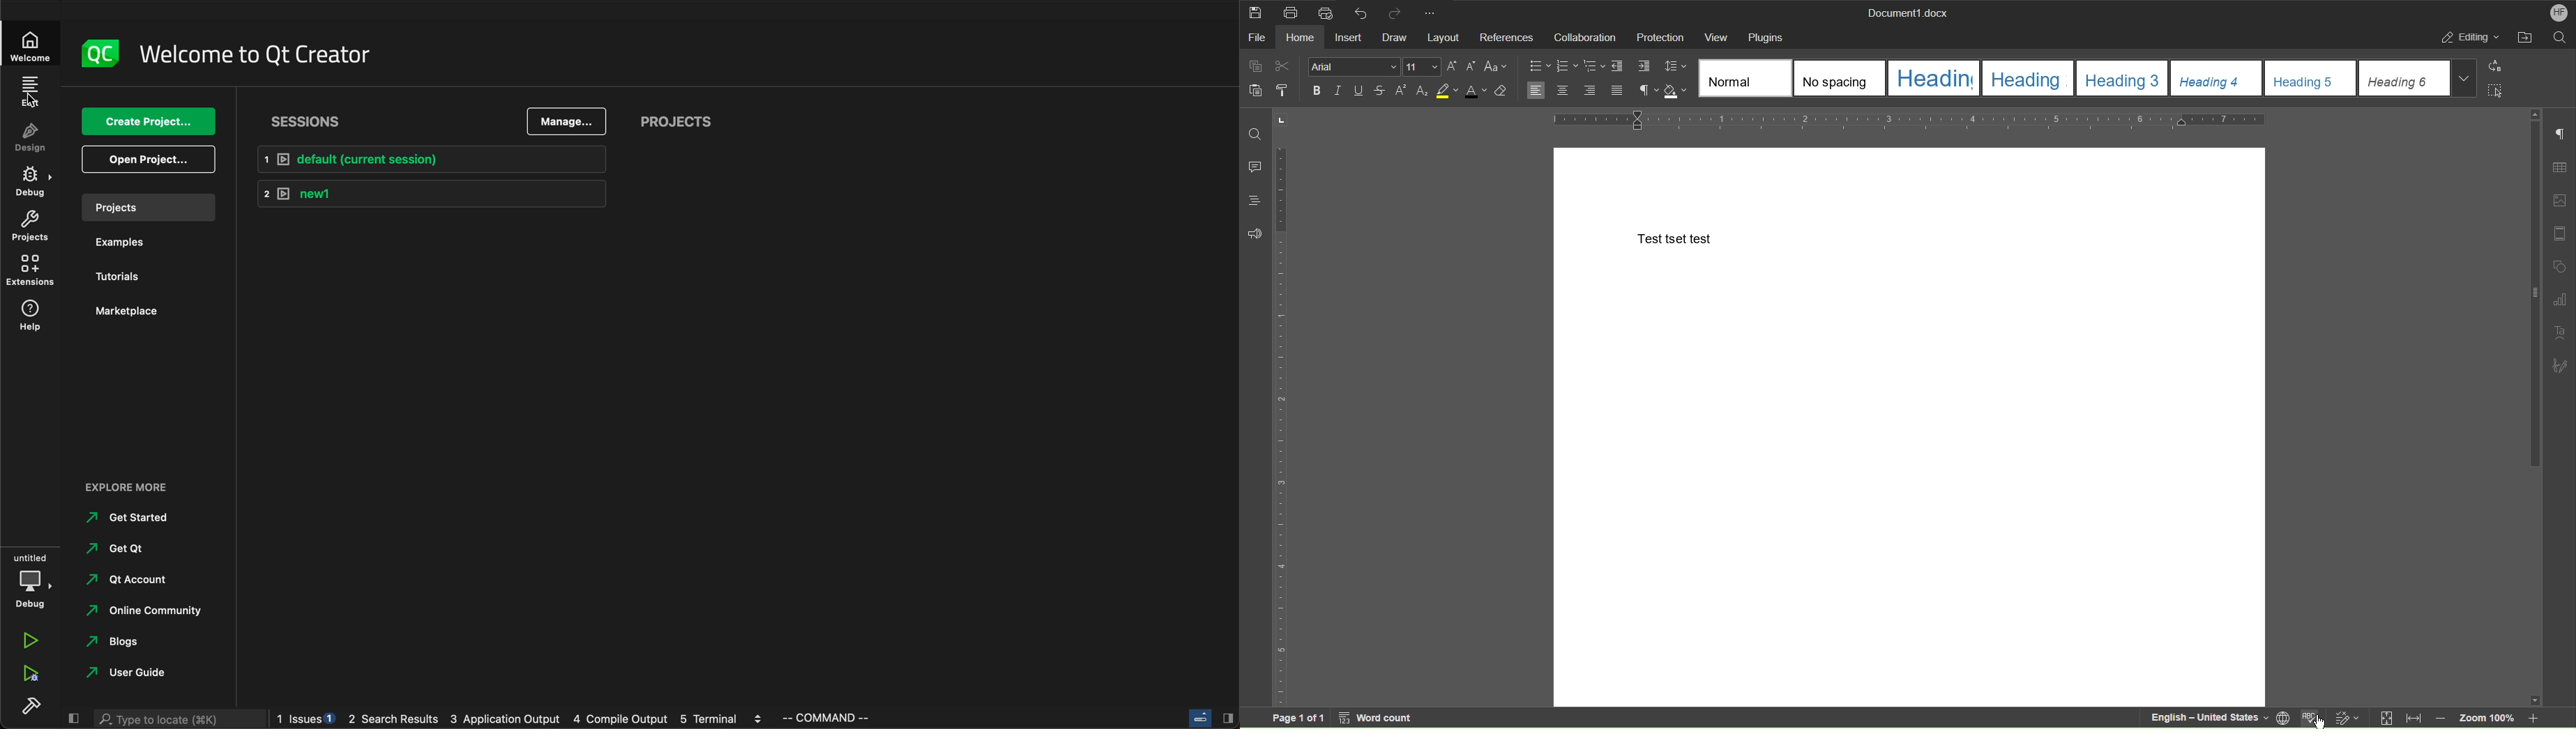  Describe the element at coordinates (1595, 66) in the screenshot. I see `Nested List` at that location.